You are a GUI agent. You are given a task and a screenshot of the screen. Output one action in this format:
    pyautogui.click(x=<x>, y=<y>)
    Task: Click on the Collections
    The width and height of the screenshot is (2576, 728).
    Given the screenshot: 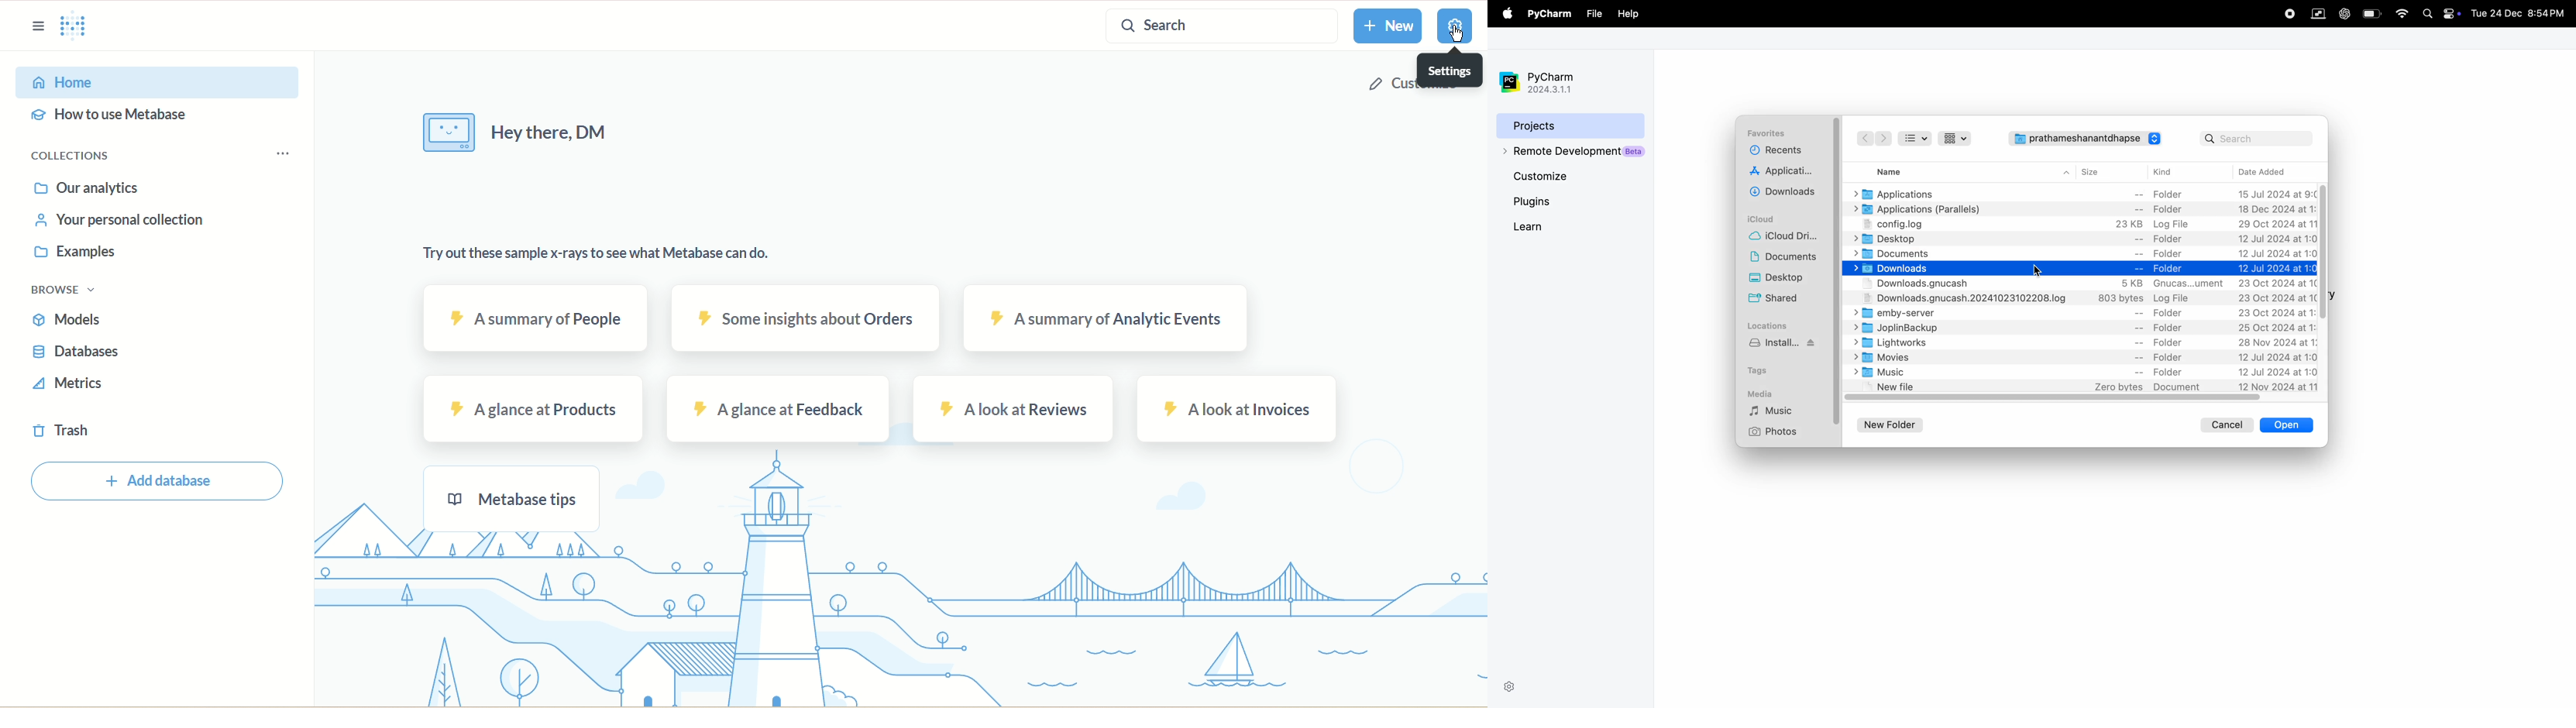 What is the action you would take?
    pyautogui.click(x=152, y=154)
    